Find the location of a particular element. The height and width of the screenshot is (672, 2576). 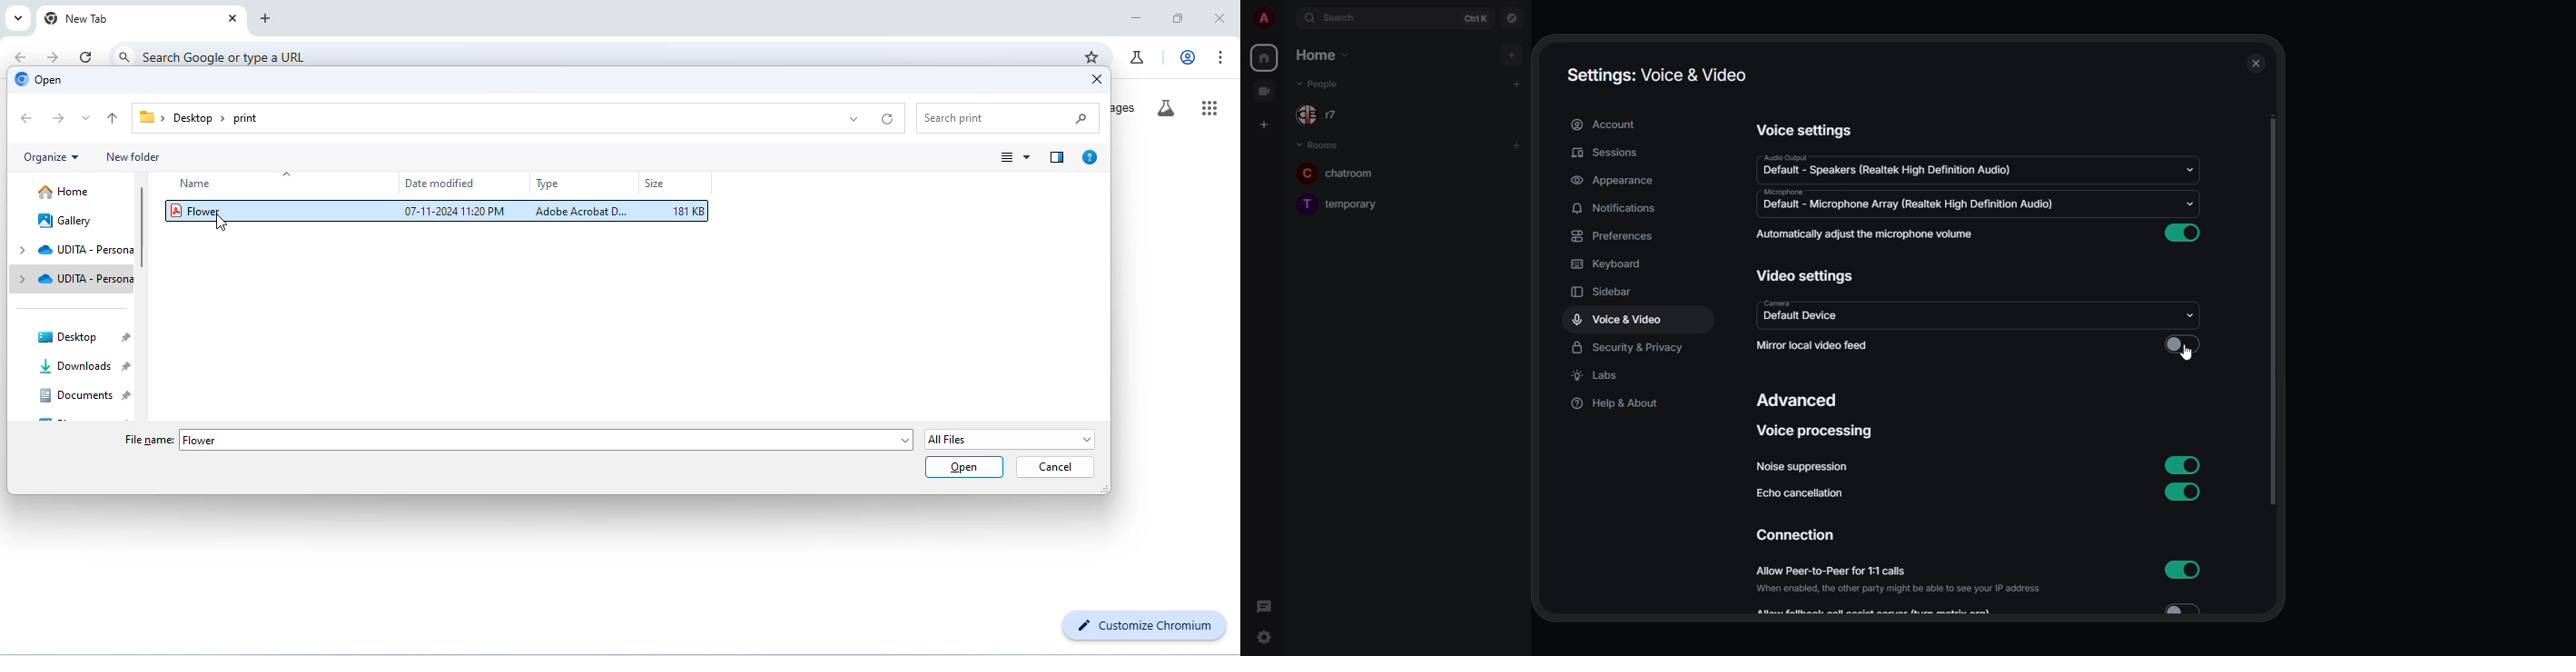

downloads is located at coordinates (83, 367).